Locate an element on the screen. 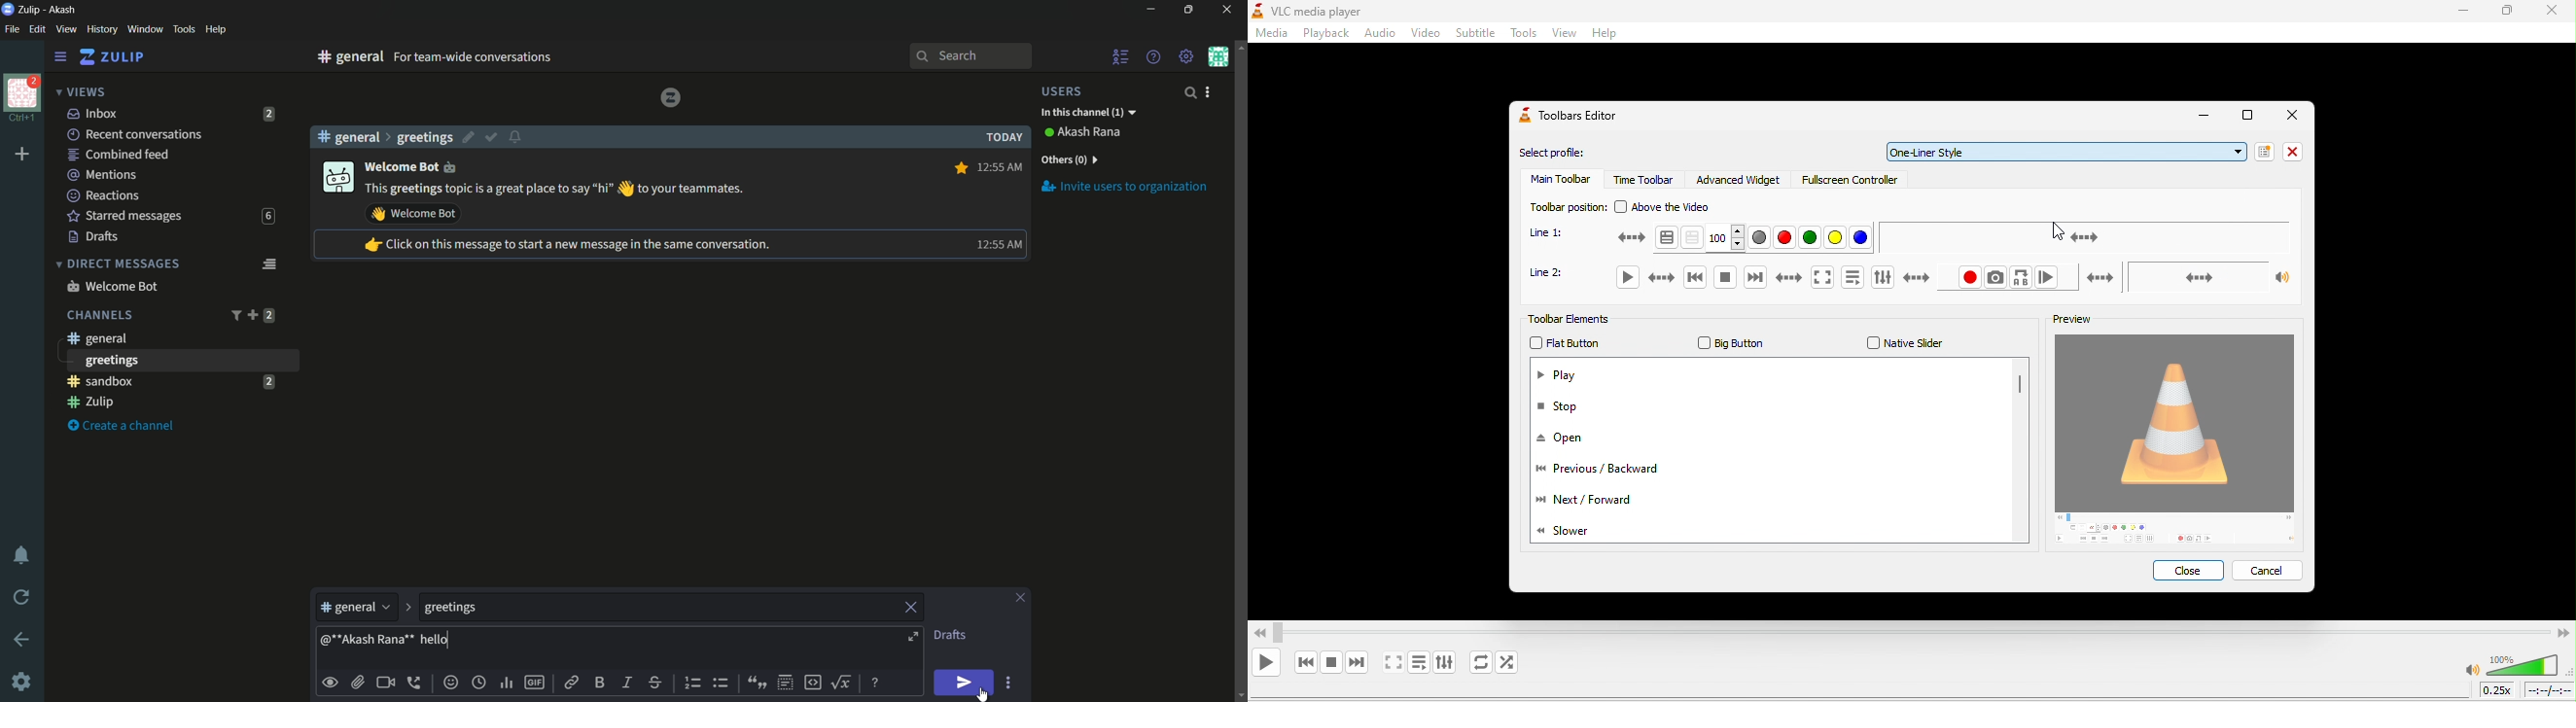 Image resolution: width=2576 pixels, height=728 pixels. 100 is located at coordinates (1725, 237).